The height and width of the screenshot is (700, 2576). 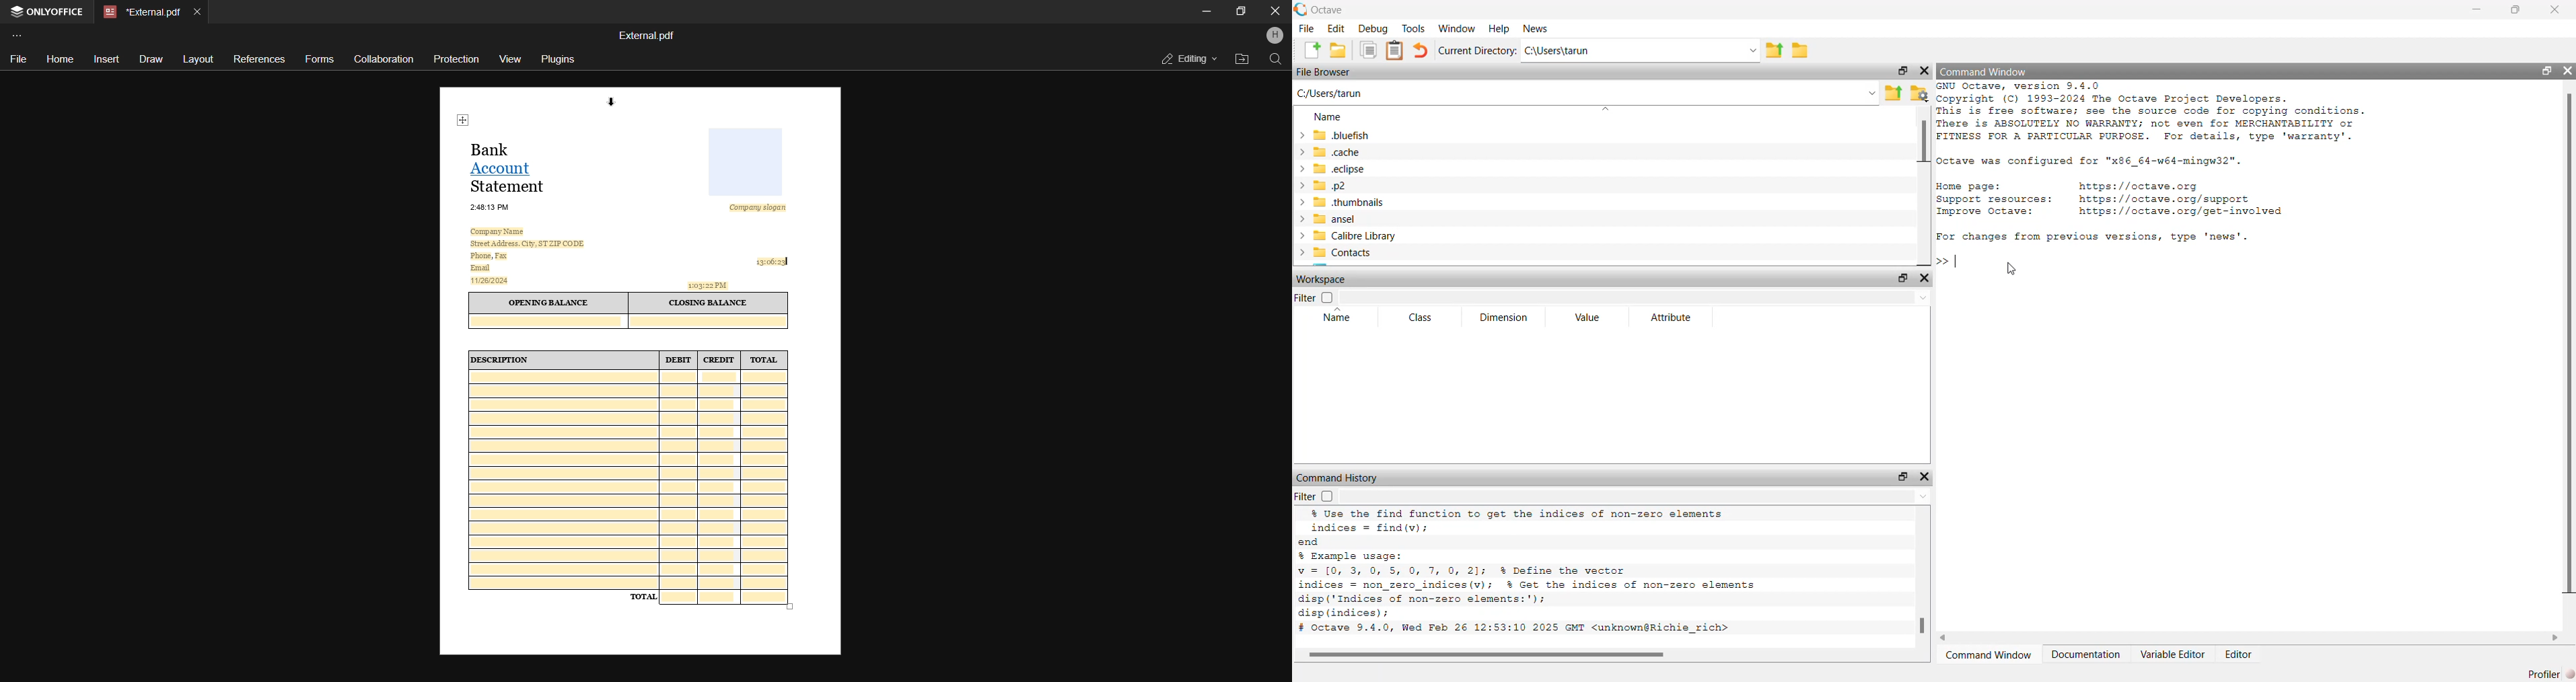 What do you see at coordinates (2256, 638) in the screenshot?
I see `horizontal scroll bar` at bounding box center [2256, 638].